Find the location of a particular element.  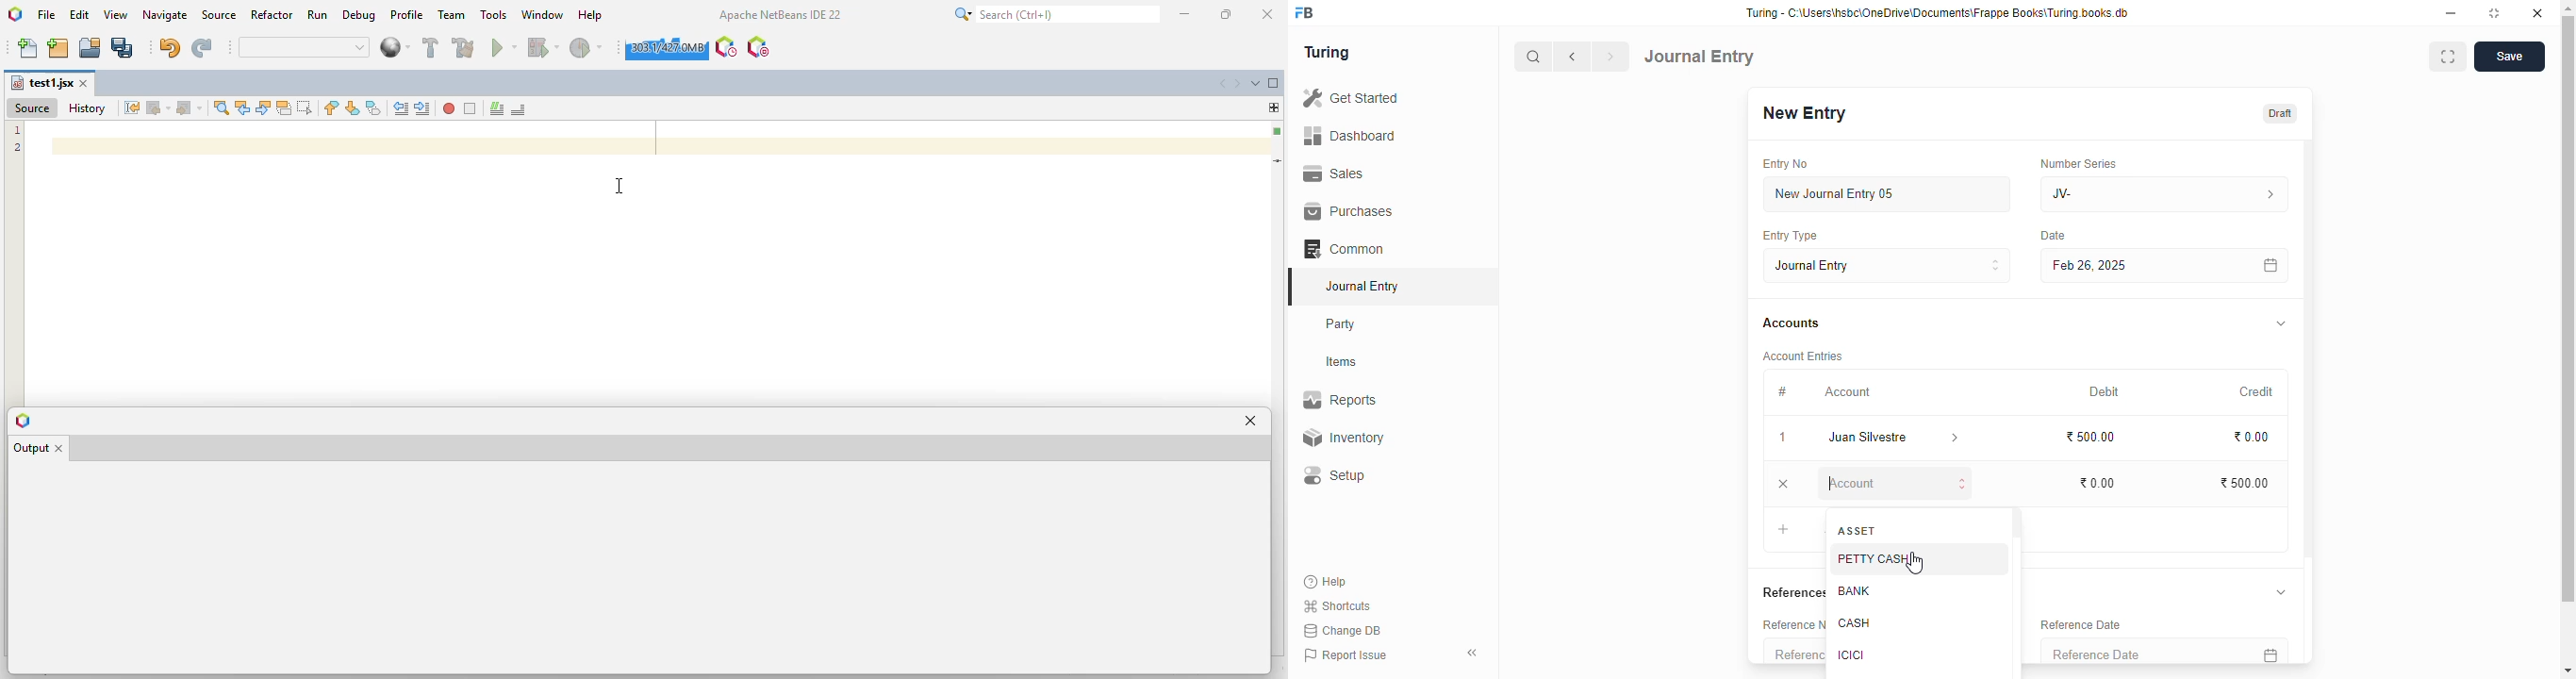

next is located at coordinates (1612, 57).